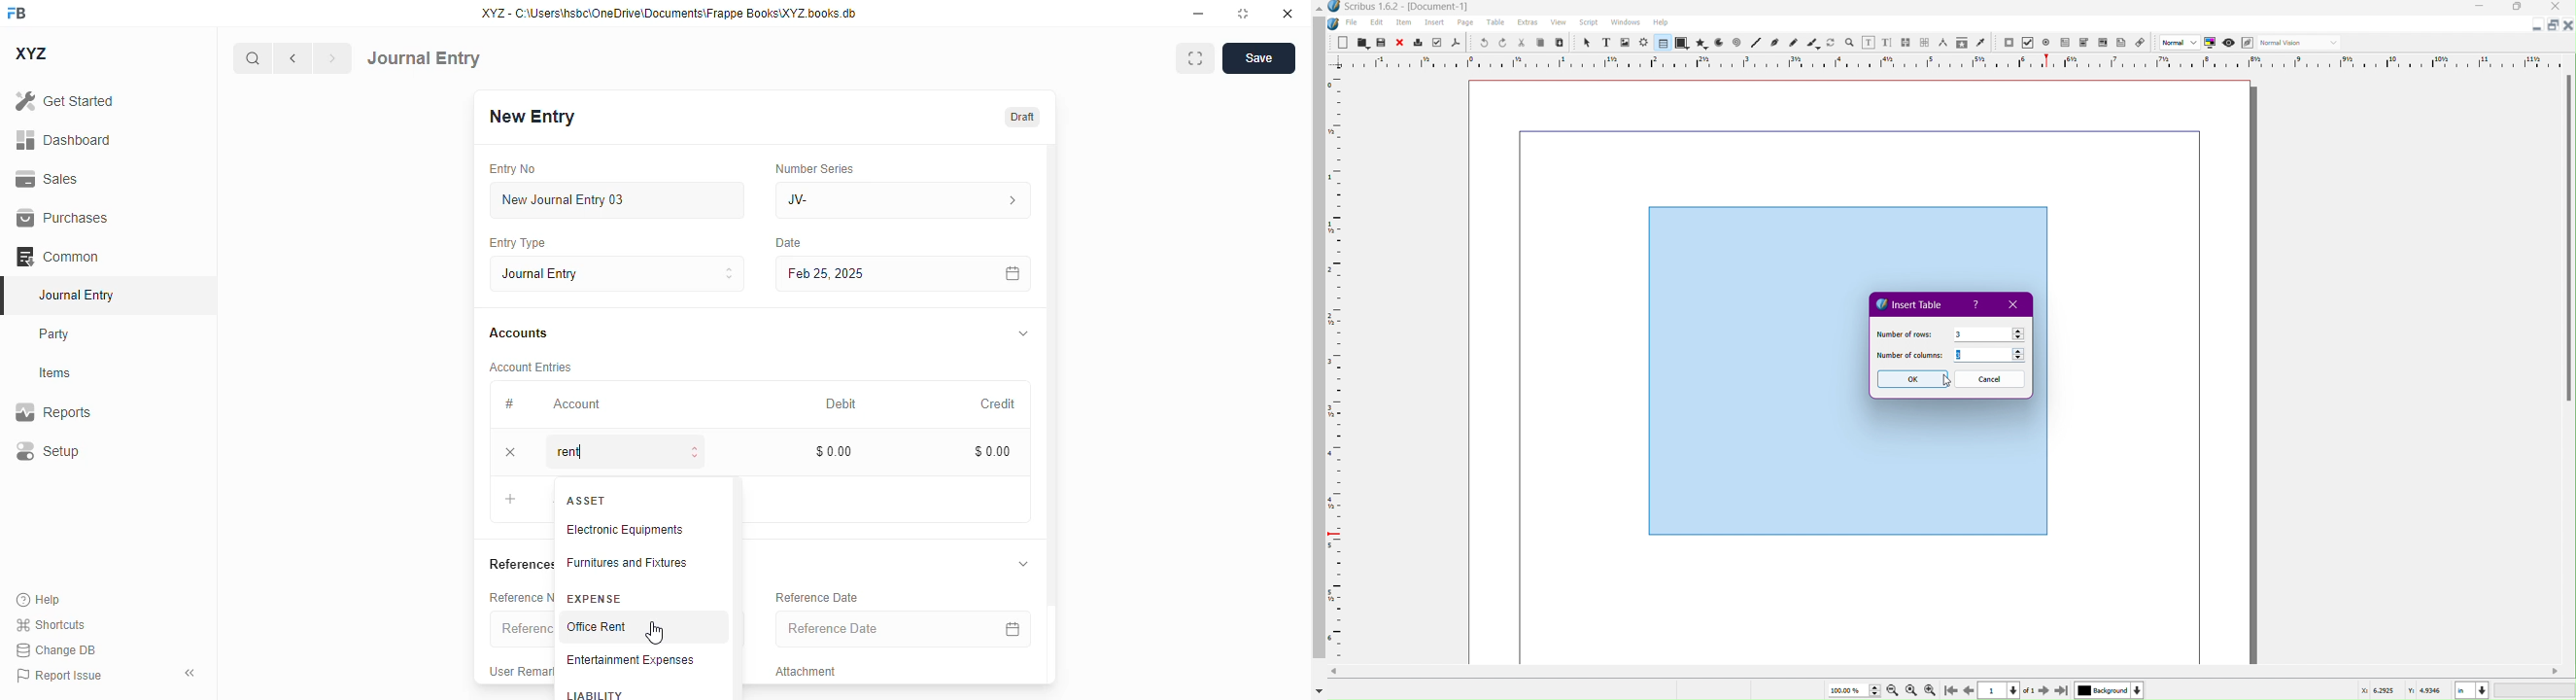 The image size is (2576, 700). What do you see at coordinates (529, 367) in the screenshot?
I see `account entries` at bounding box center [529, 367].